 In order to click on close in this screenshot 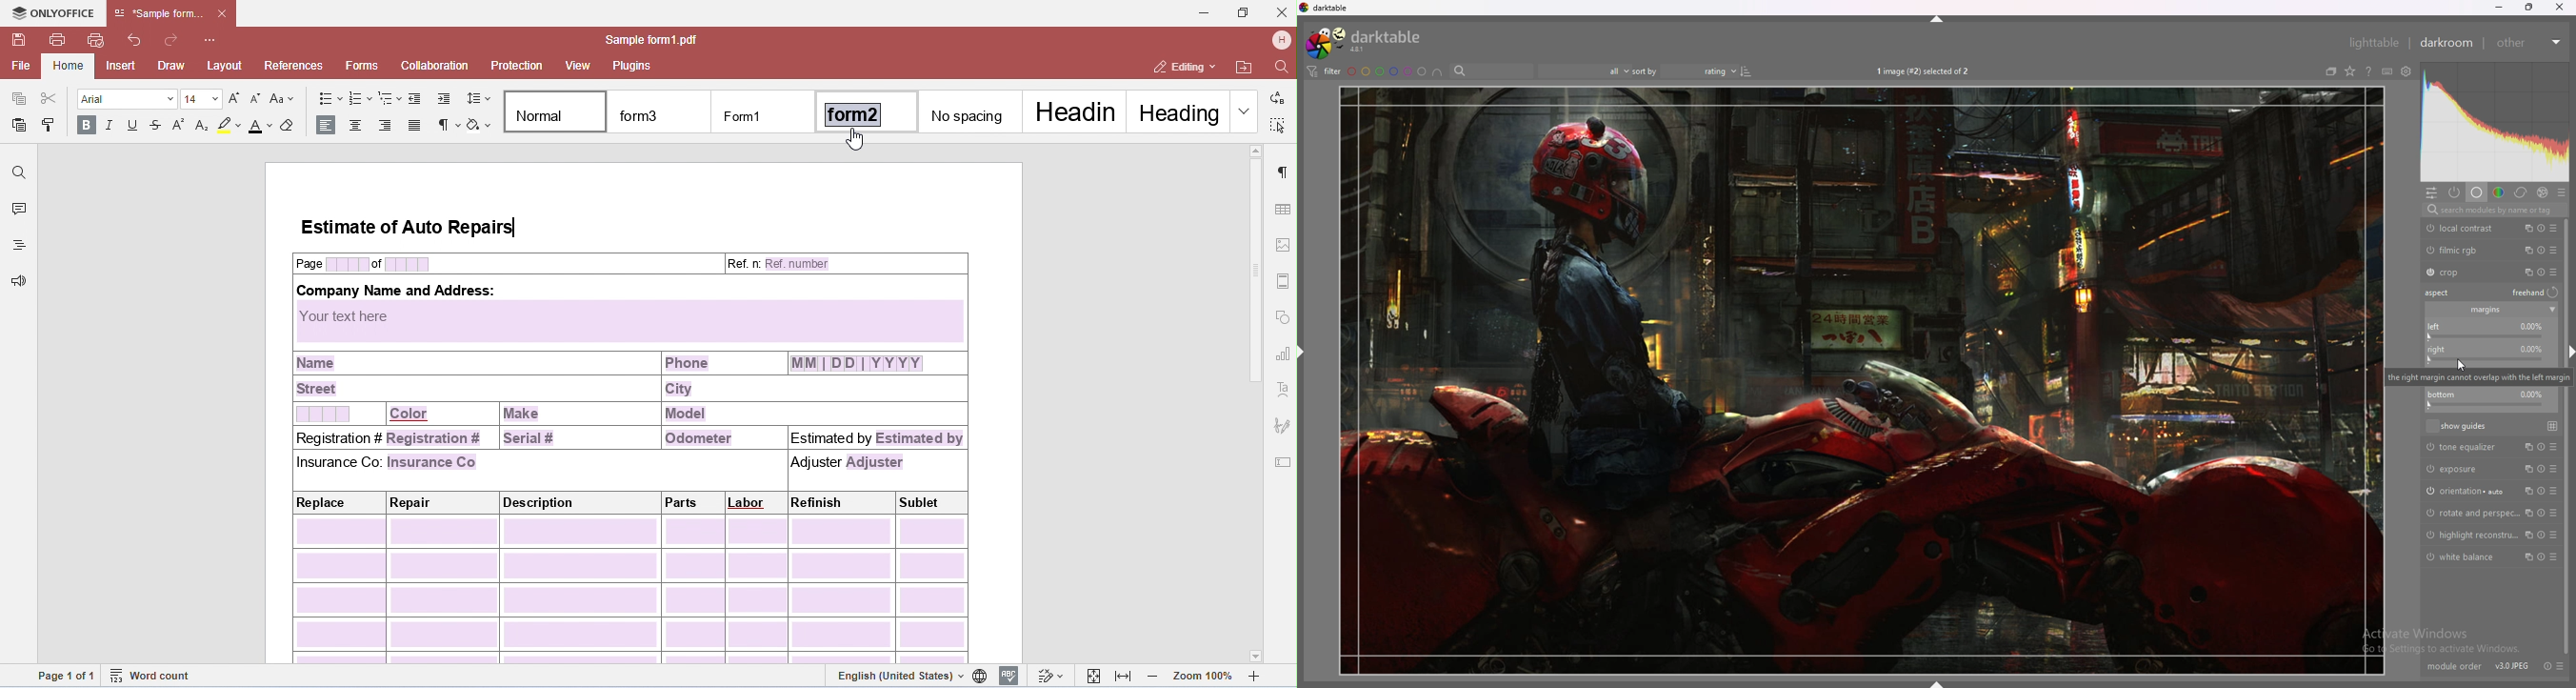, I will do `click(2559, 7)`.